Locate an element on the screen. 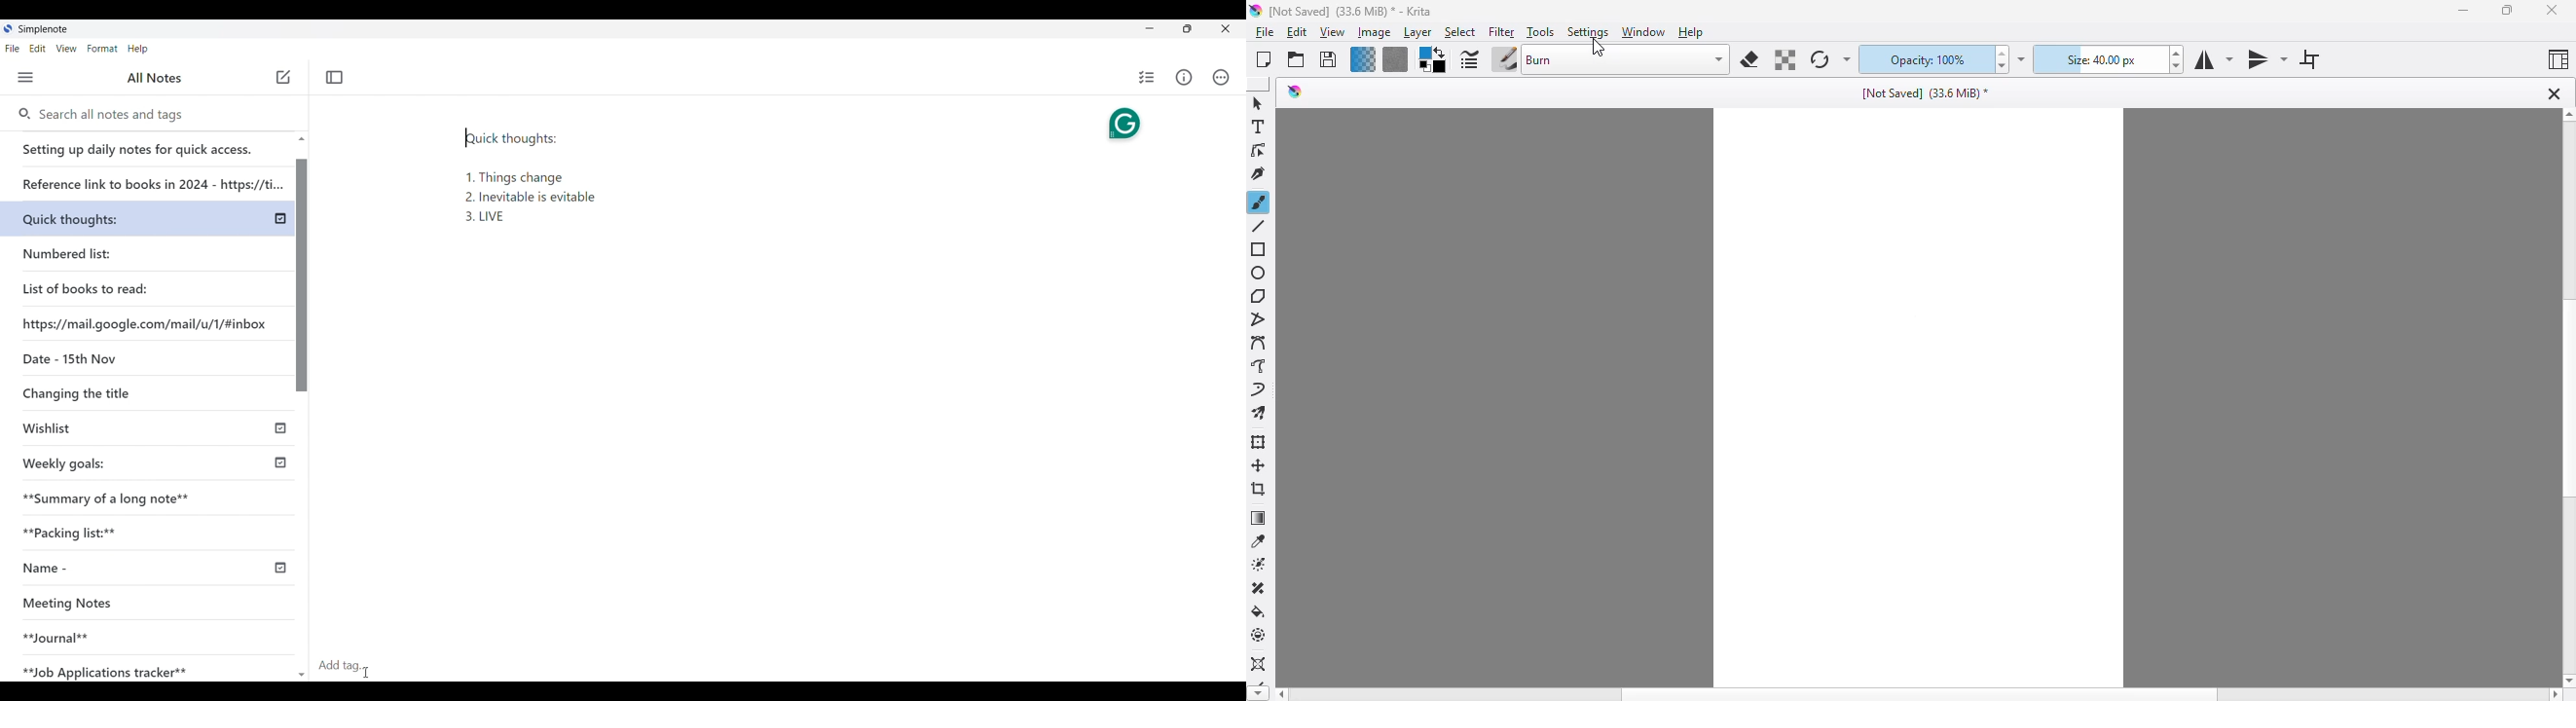 The image size is (2576, 728). logo is located at coordinates (1295, 91).